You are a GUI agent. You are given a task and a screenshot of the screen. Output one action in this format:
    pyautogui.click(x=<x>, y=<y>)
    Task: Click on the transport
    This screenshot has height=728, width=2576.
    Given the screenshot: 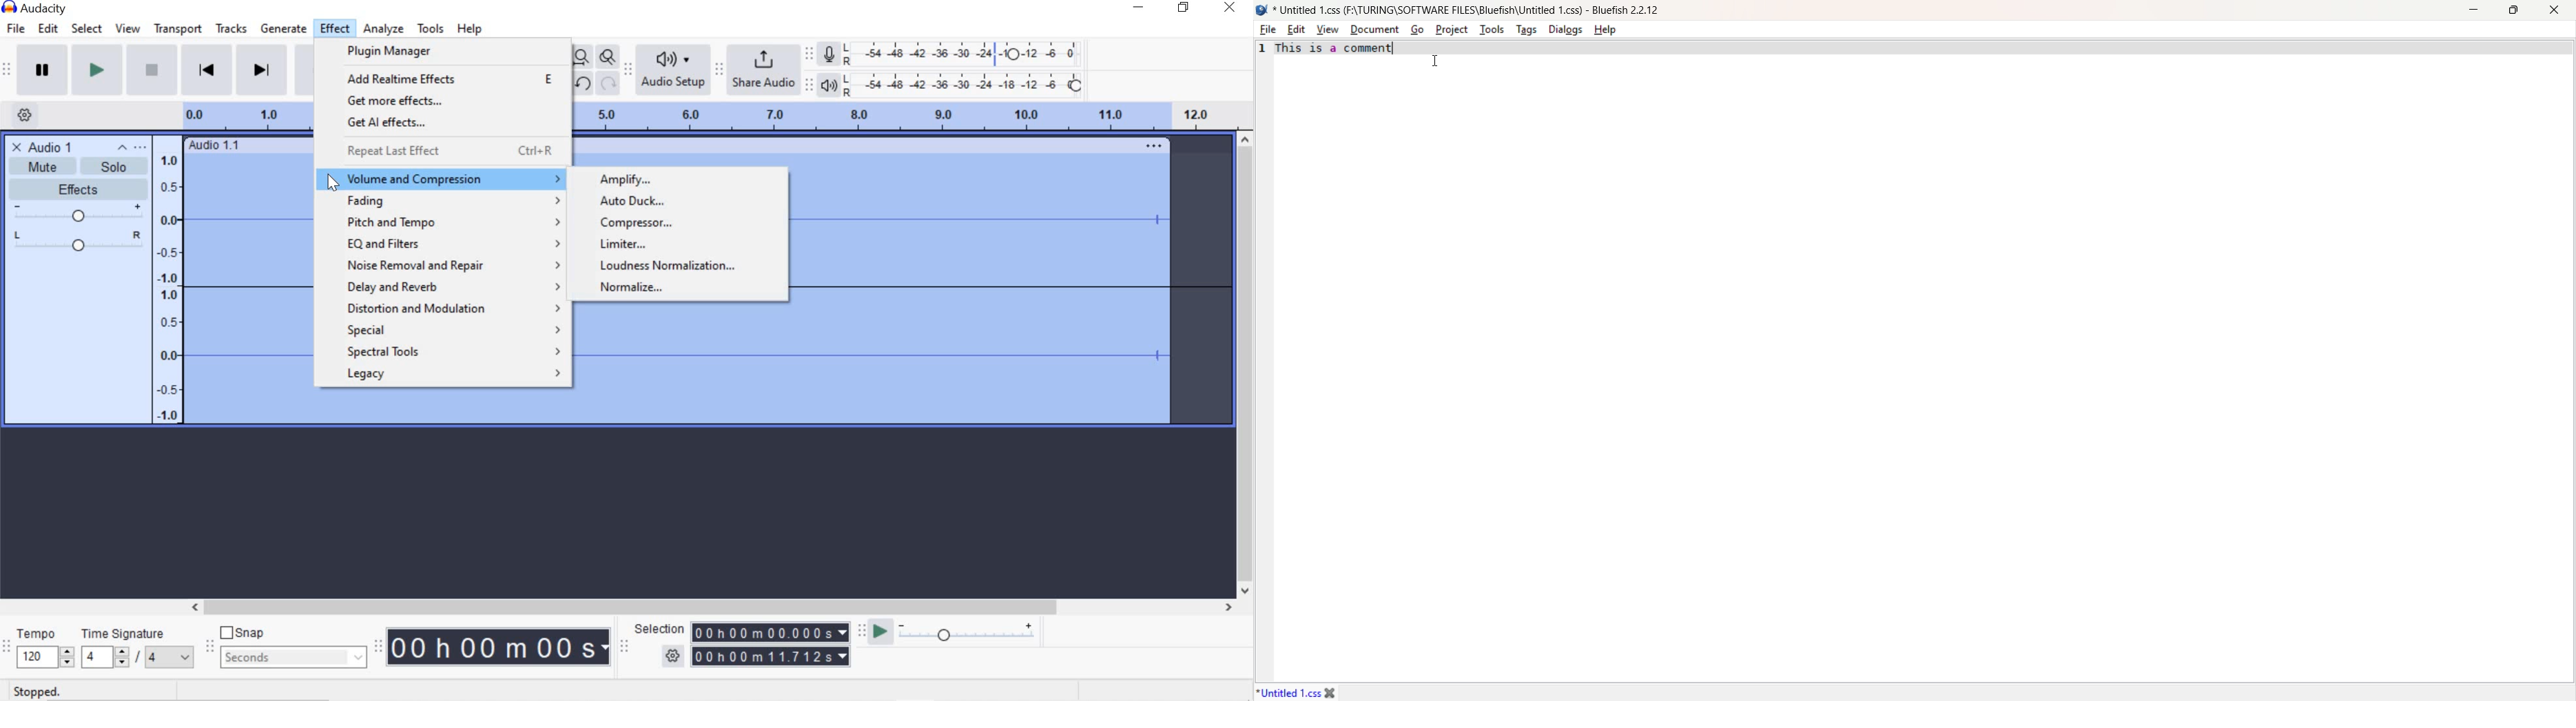 What is the action you would take?
    pyautogui.click(x=178, y=29)
    